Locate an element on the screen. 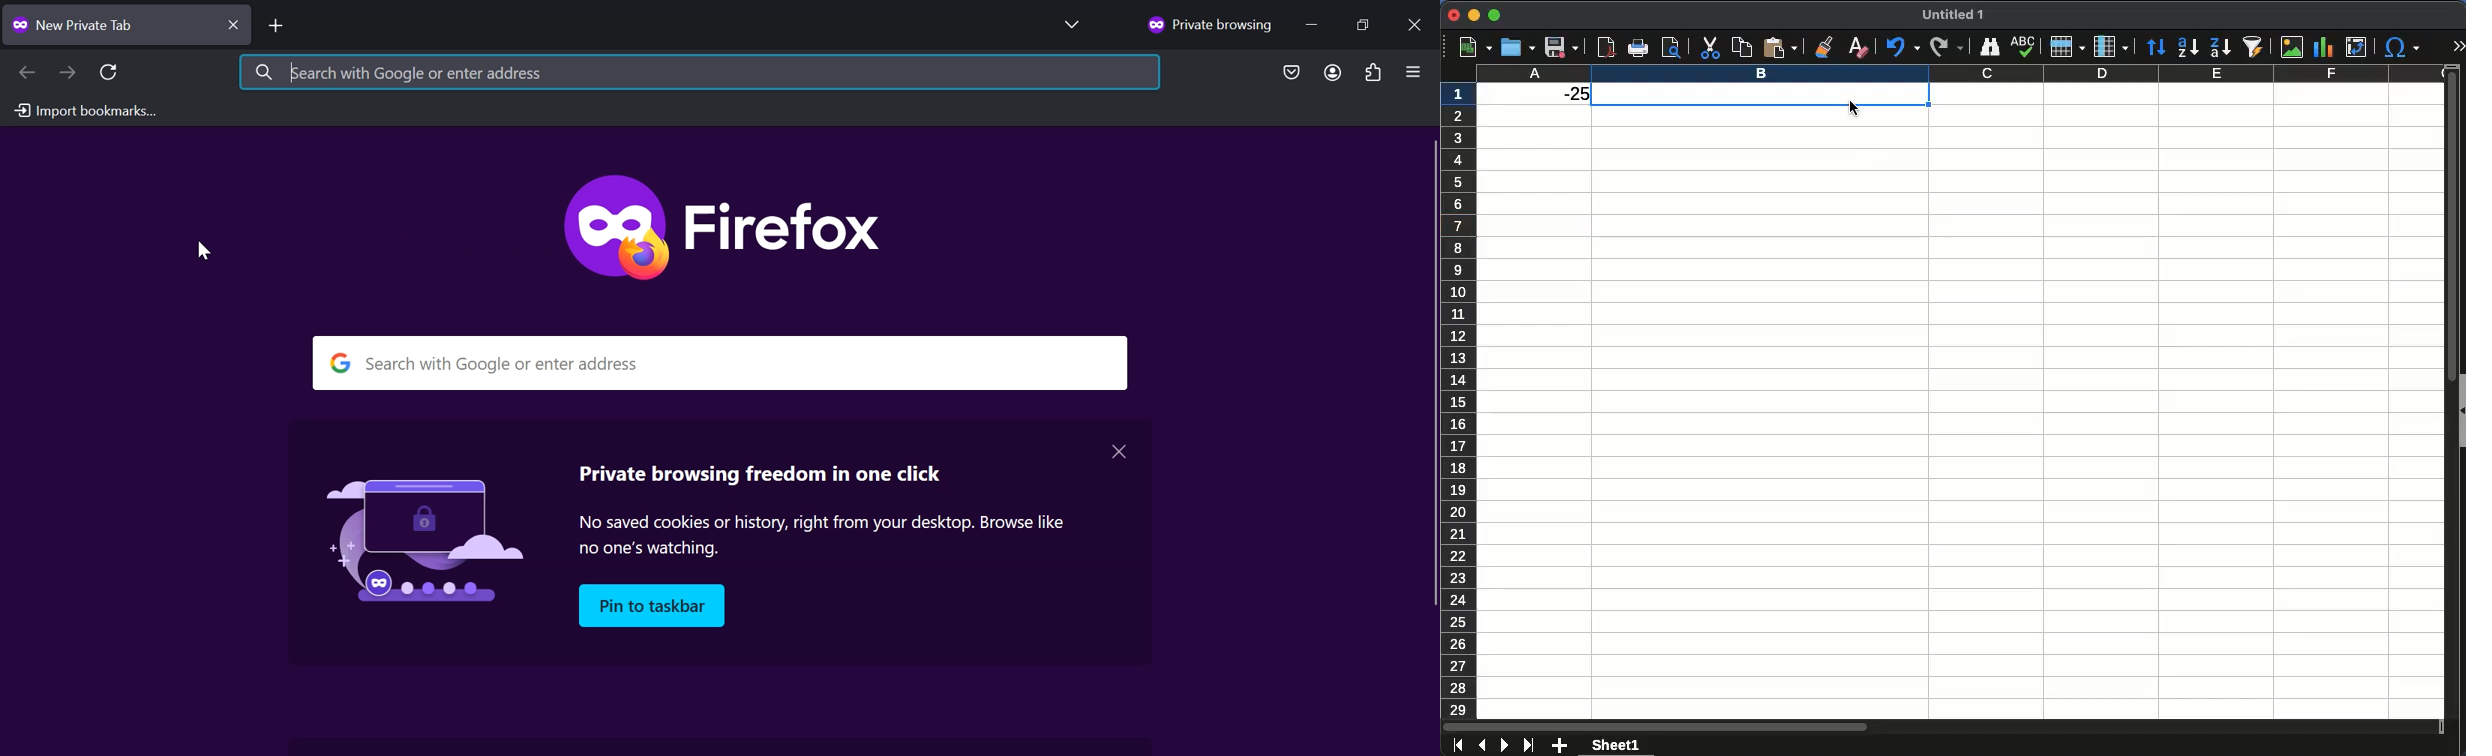 The height and width of the screenshot is (756, 2492). pdf reader is located at coordinates (1608, 47).